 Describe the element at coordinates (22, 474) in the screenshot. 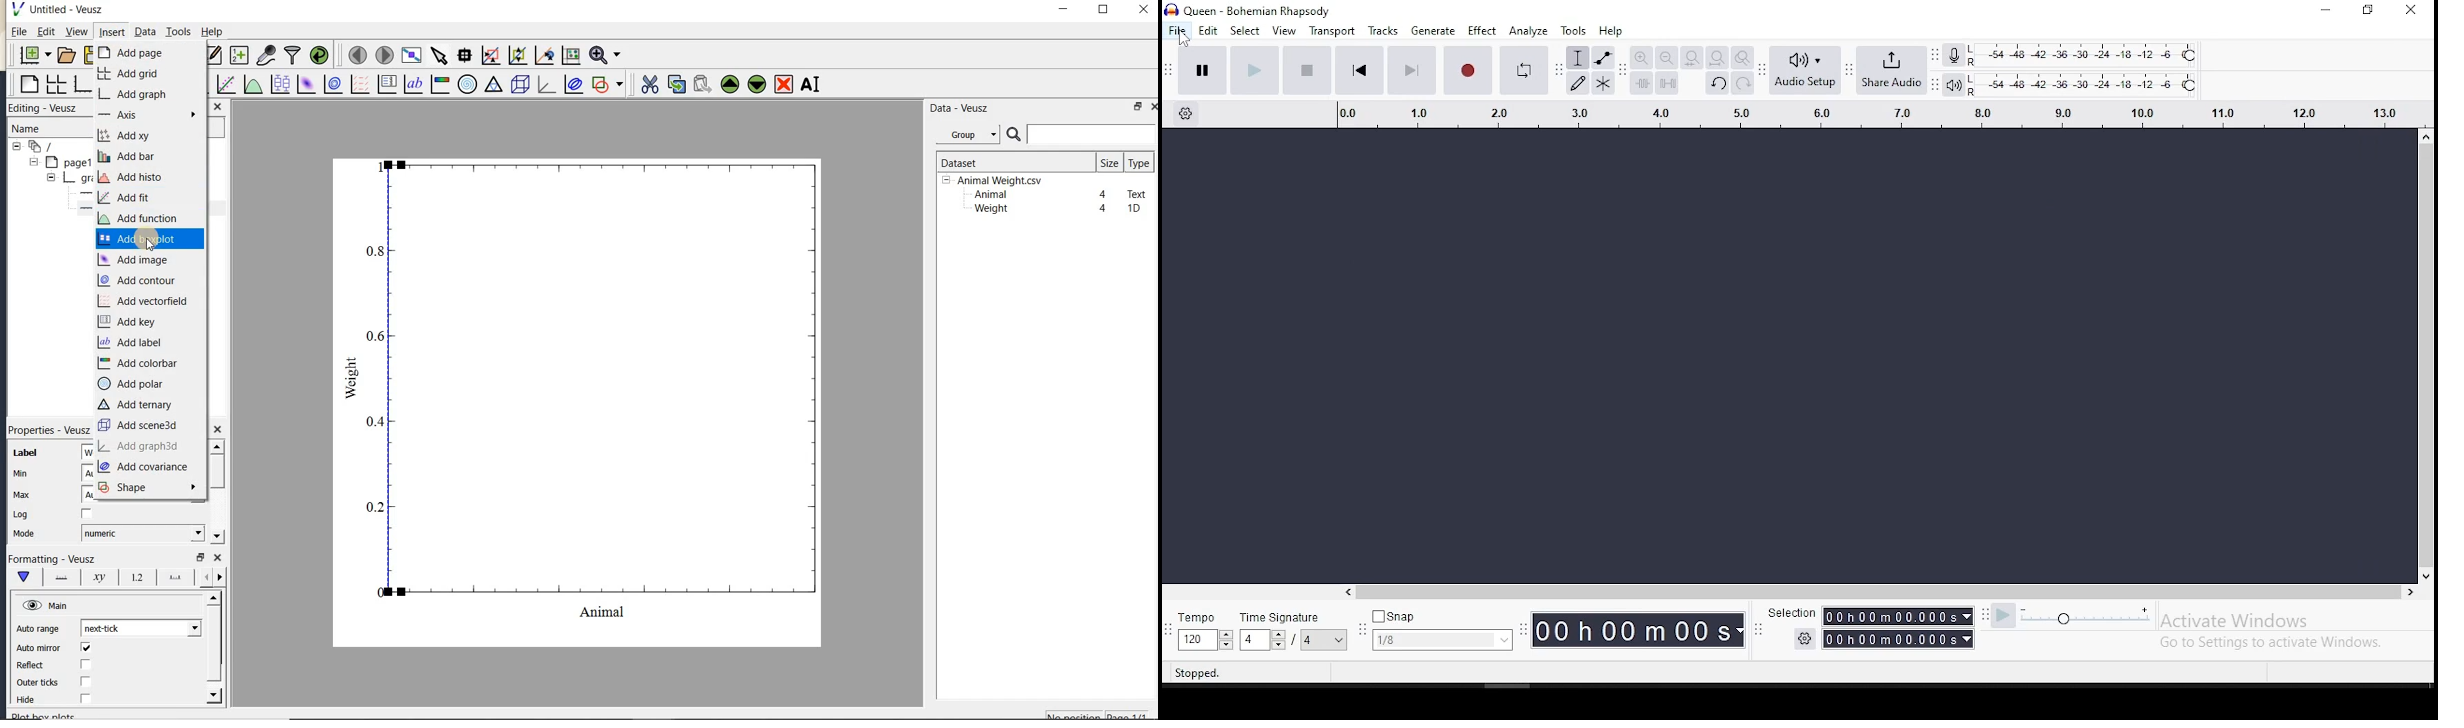

I see `Min` at that location.